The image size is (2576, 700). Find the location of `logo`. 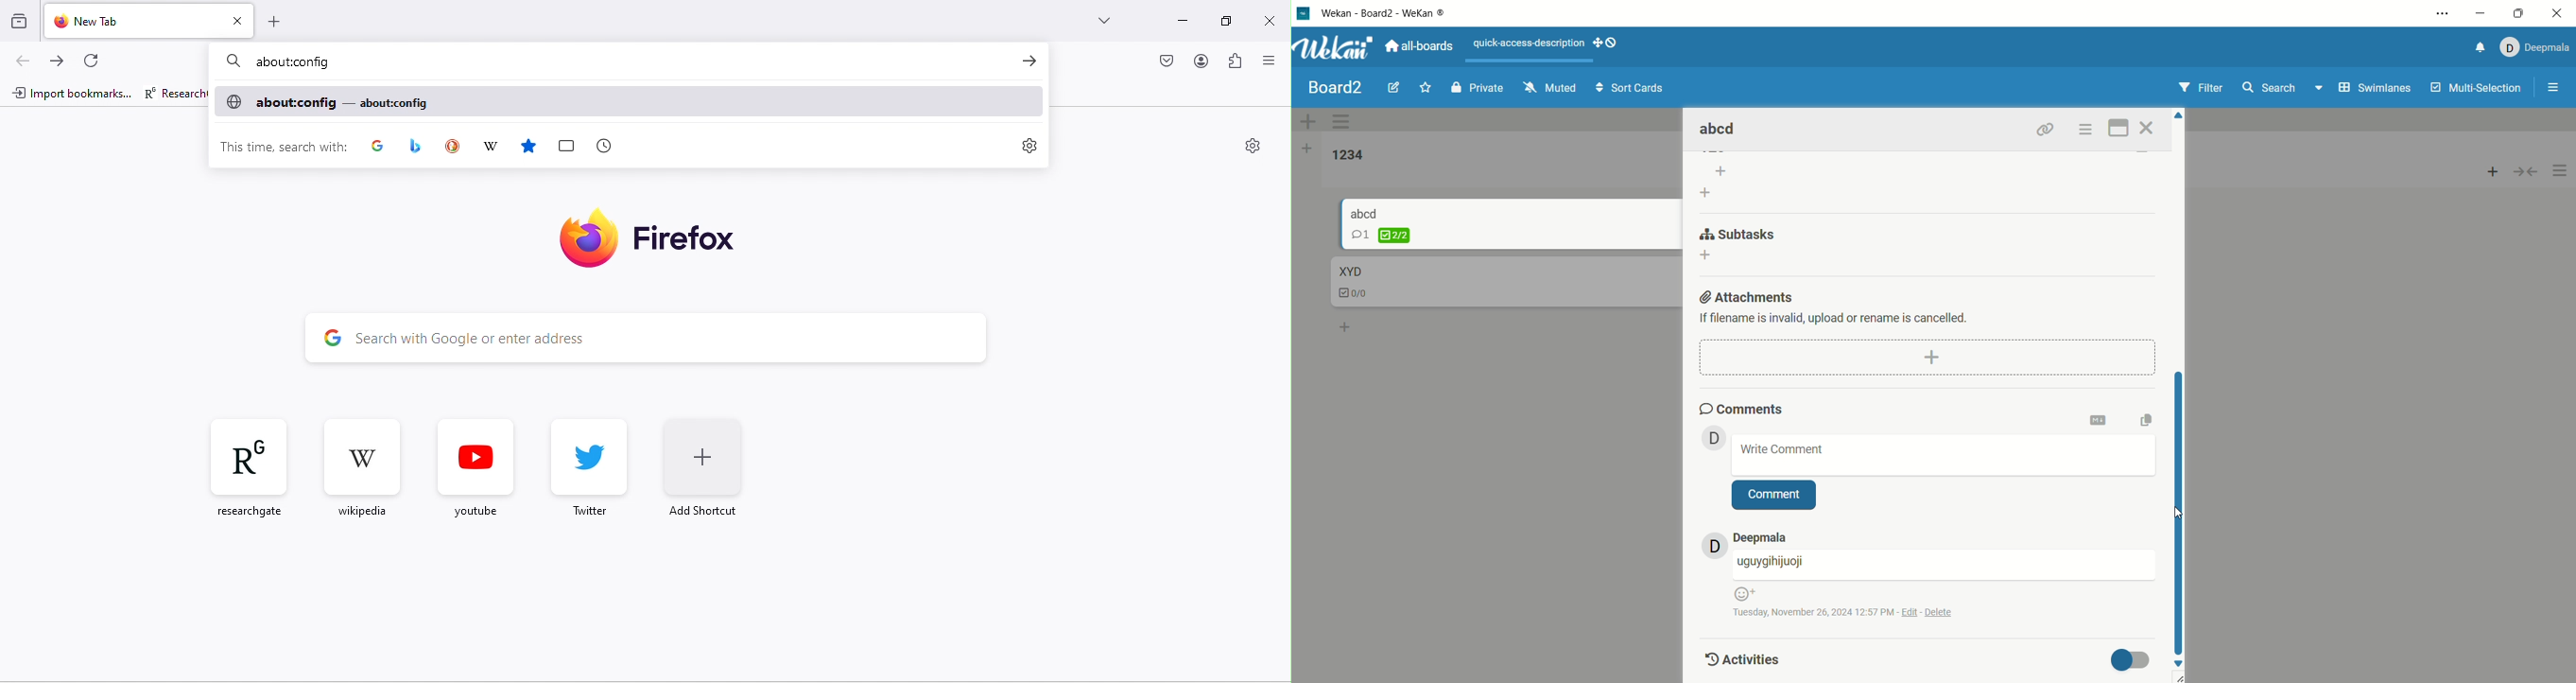

logo is located at coordinates (1304, 15).